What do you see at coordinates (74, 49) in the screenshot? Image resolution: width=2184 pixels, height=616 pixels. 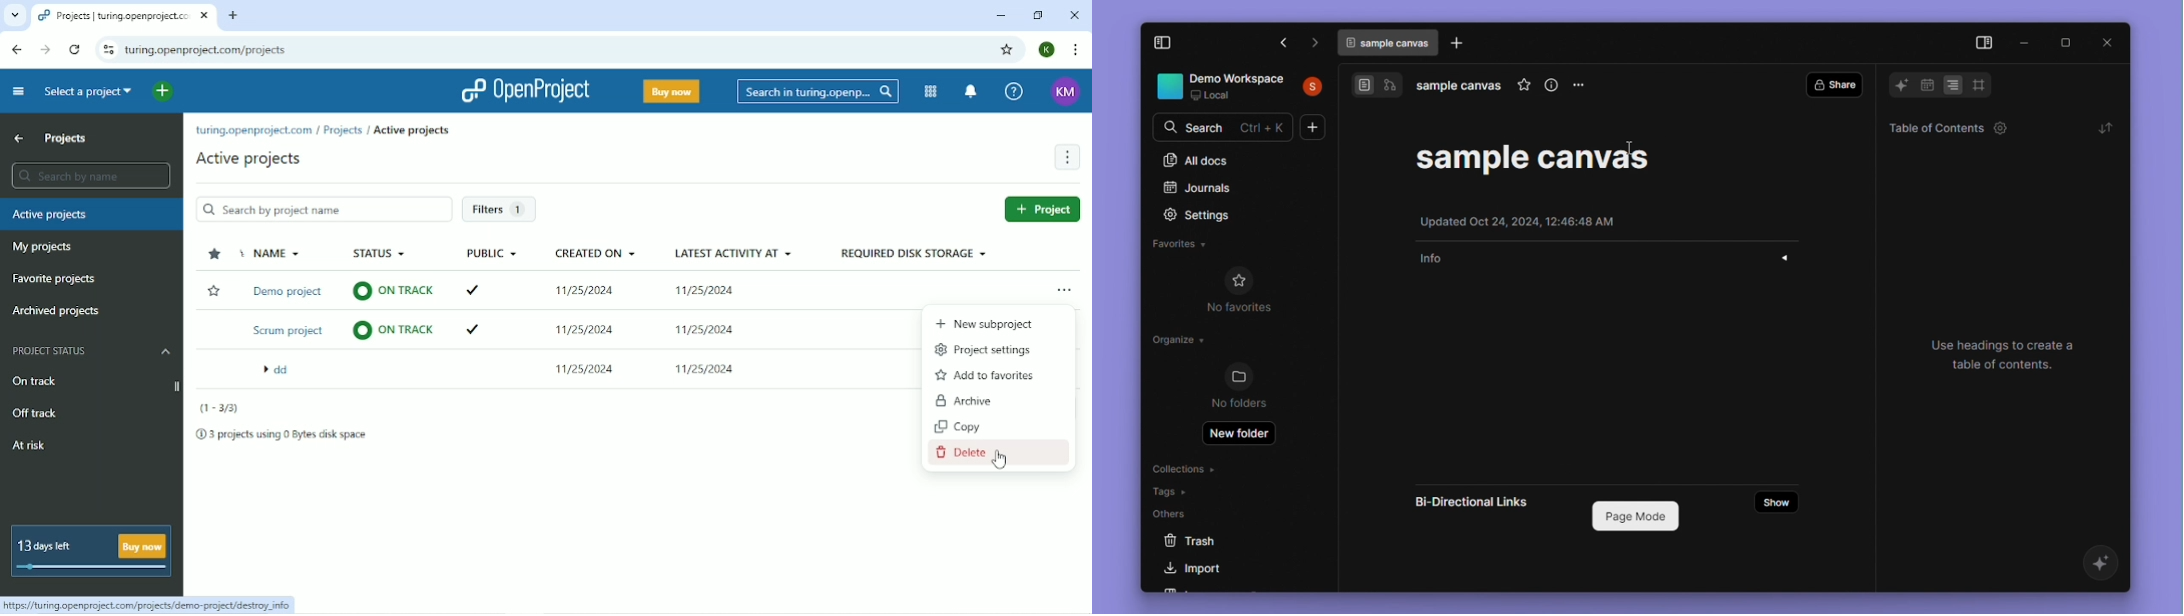 I see `Reload this page` at bounding box center [74, 49].